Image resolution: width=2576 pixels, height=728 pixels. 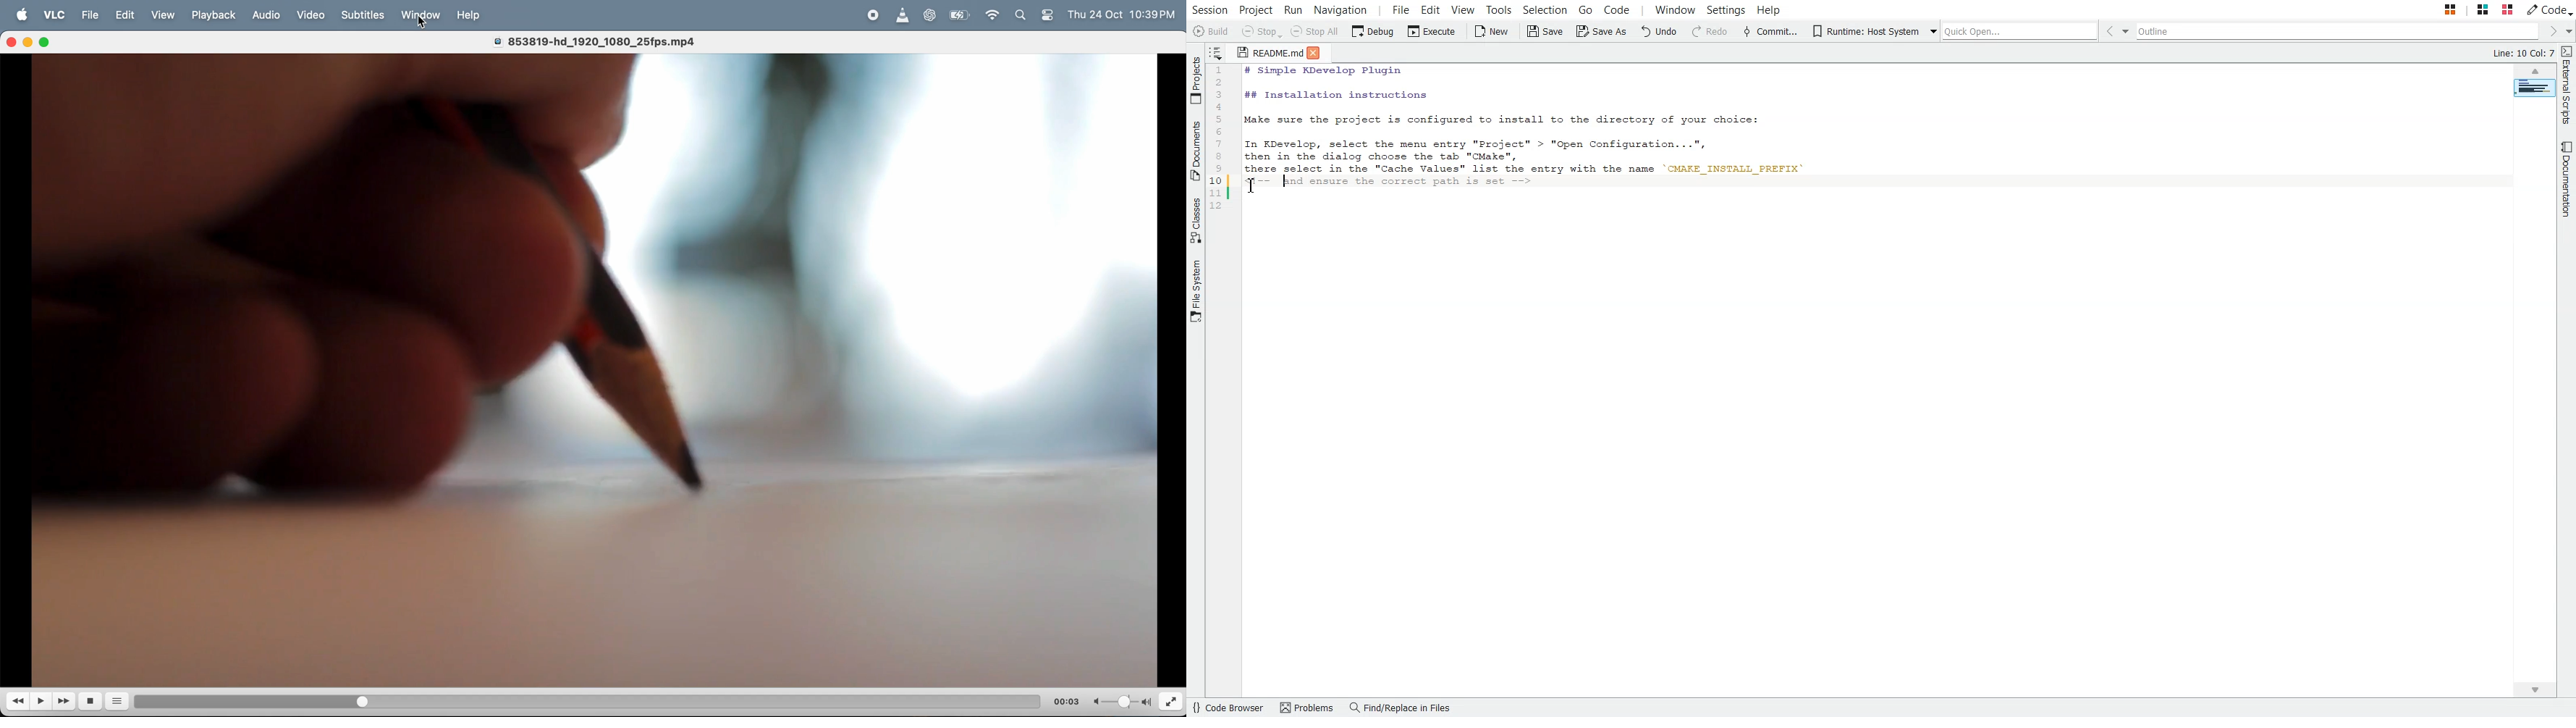 I want to click on Classes, so click(x=1196, y=221).